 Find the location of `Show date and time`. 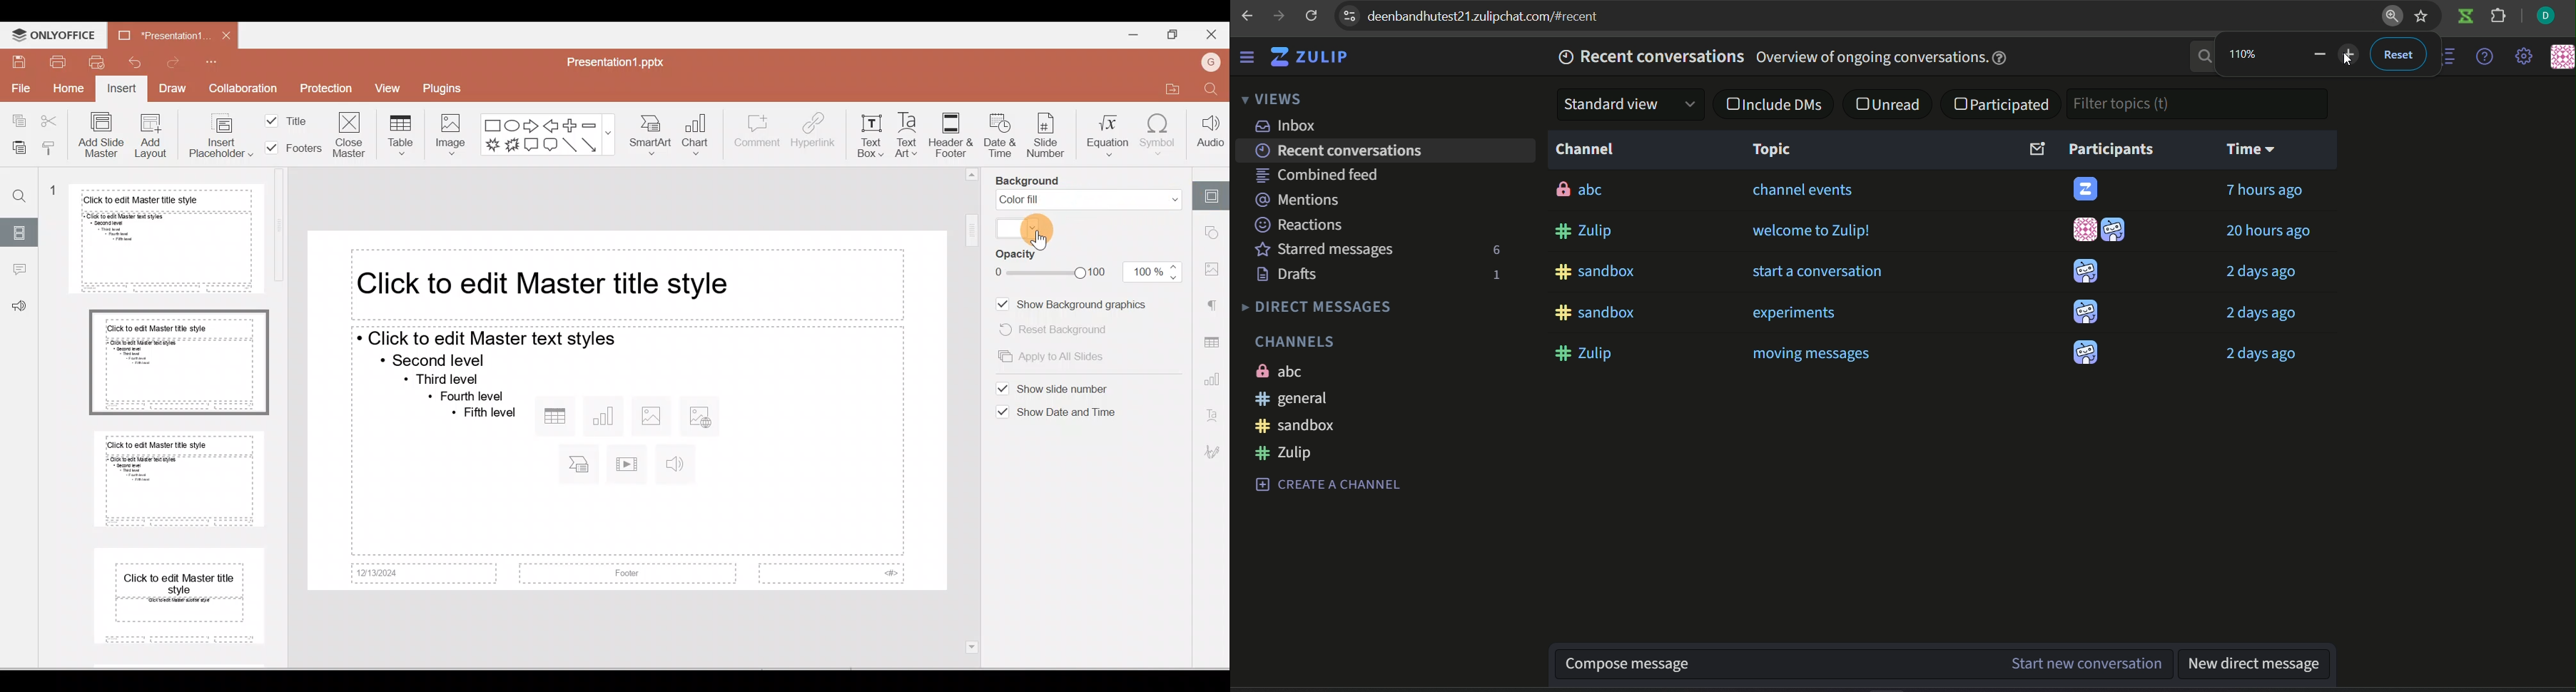

Show date and time is located at coordinates (1073, 414).